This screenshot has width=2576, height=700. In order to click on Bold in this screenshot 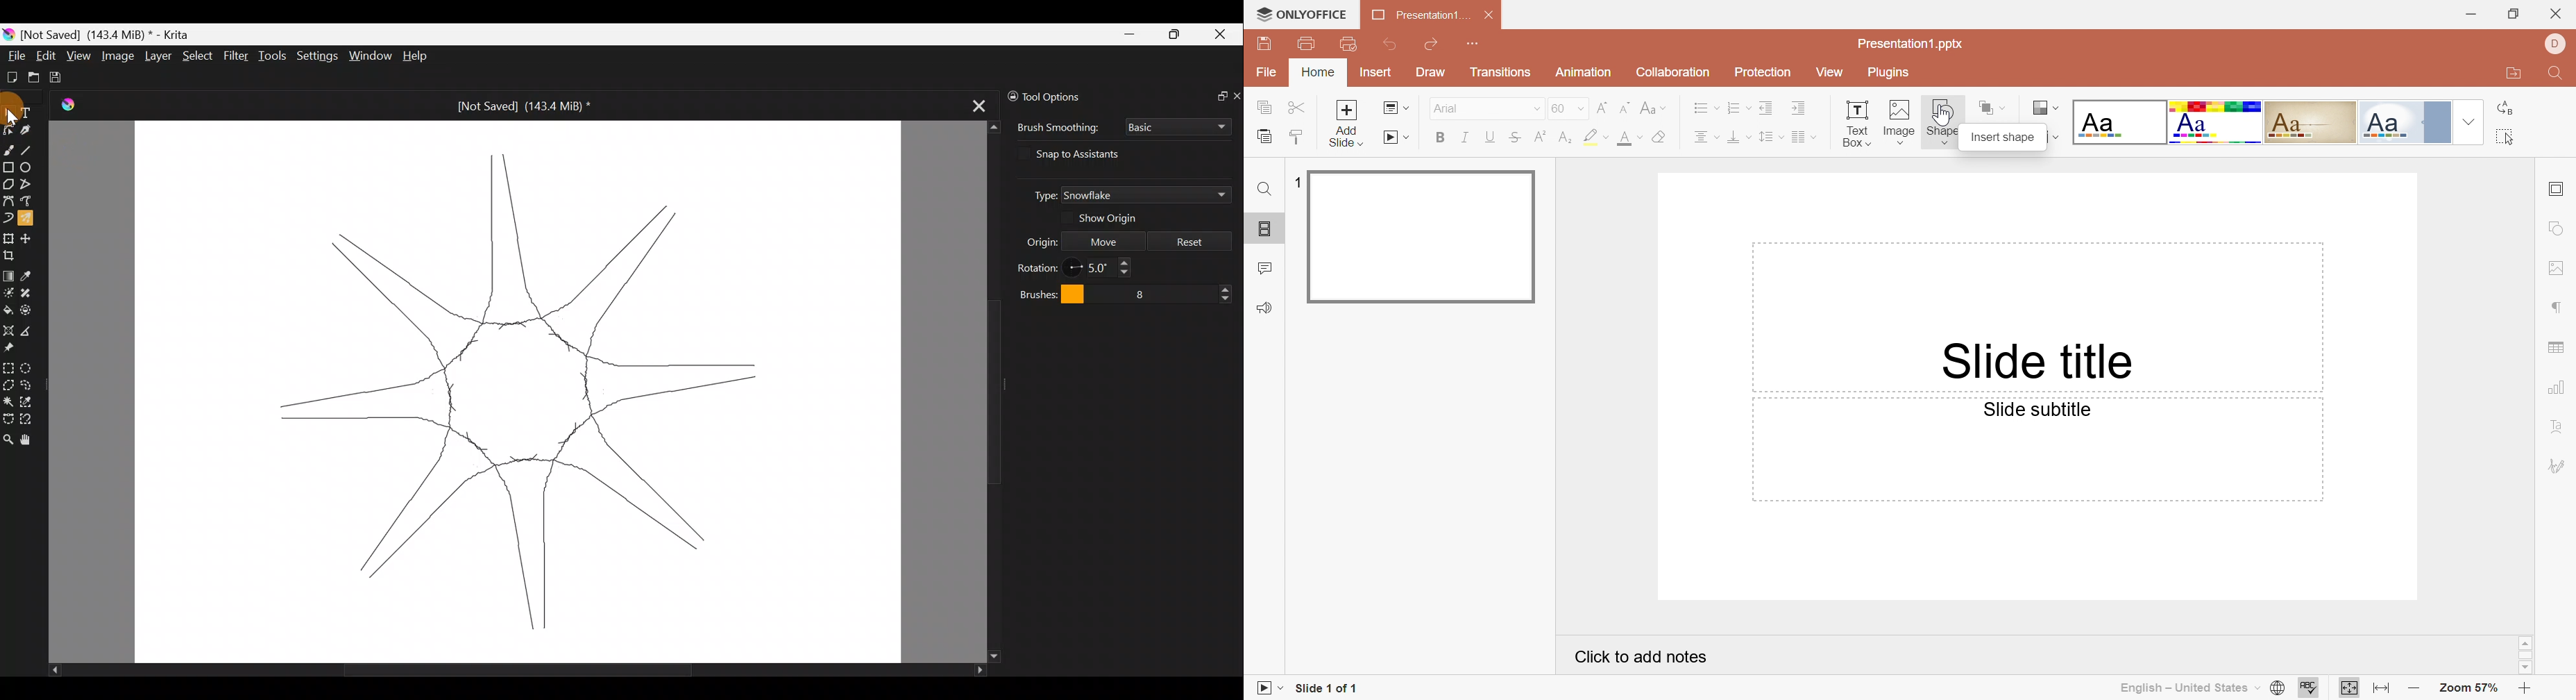, I will do `click(1439, 136)`.